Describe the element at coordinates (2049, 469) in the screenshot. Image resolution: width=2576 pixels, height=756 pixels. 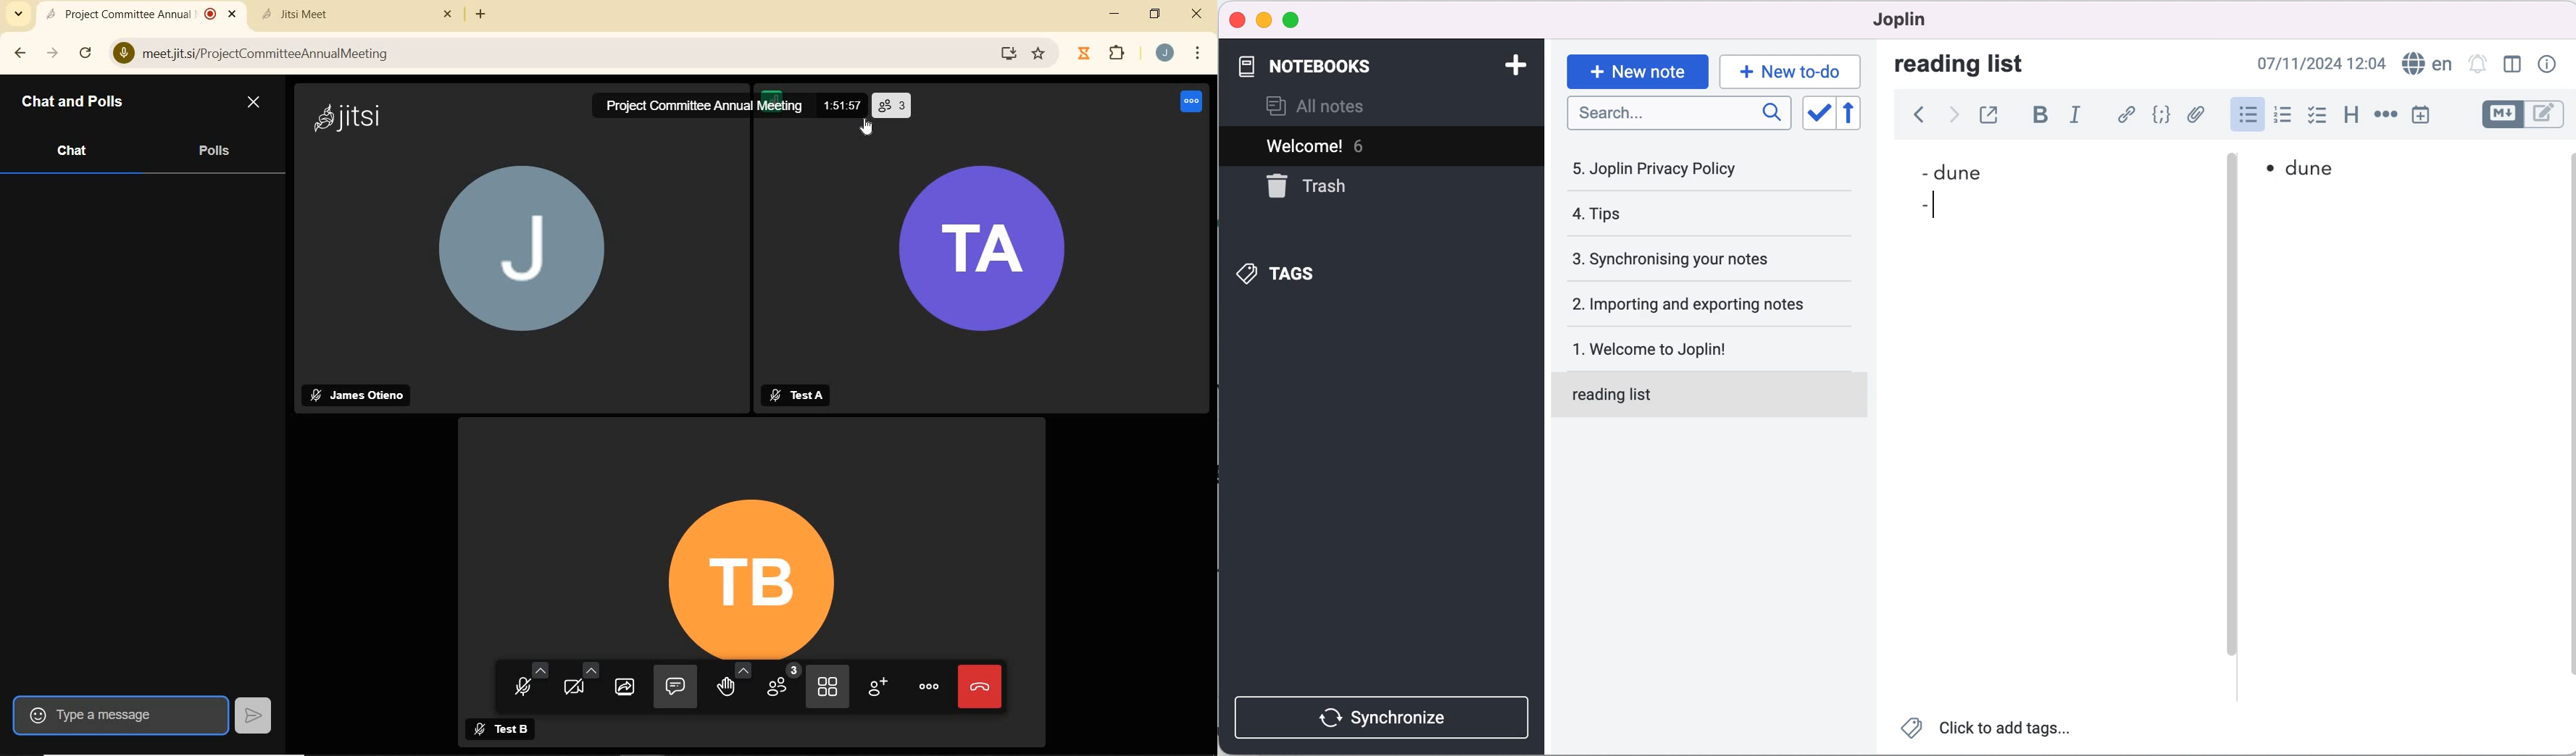
I see `blank canvas note 1` at that location.